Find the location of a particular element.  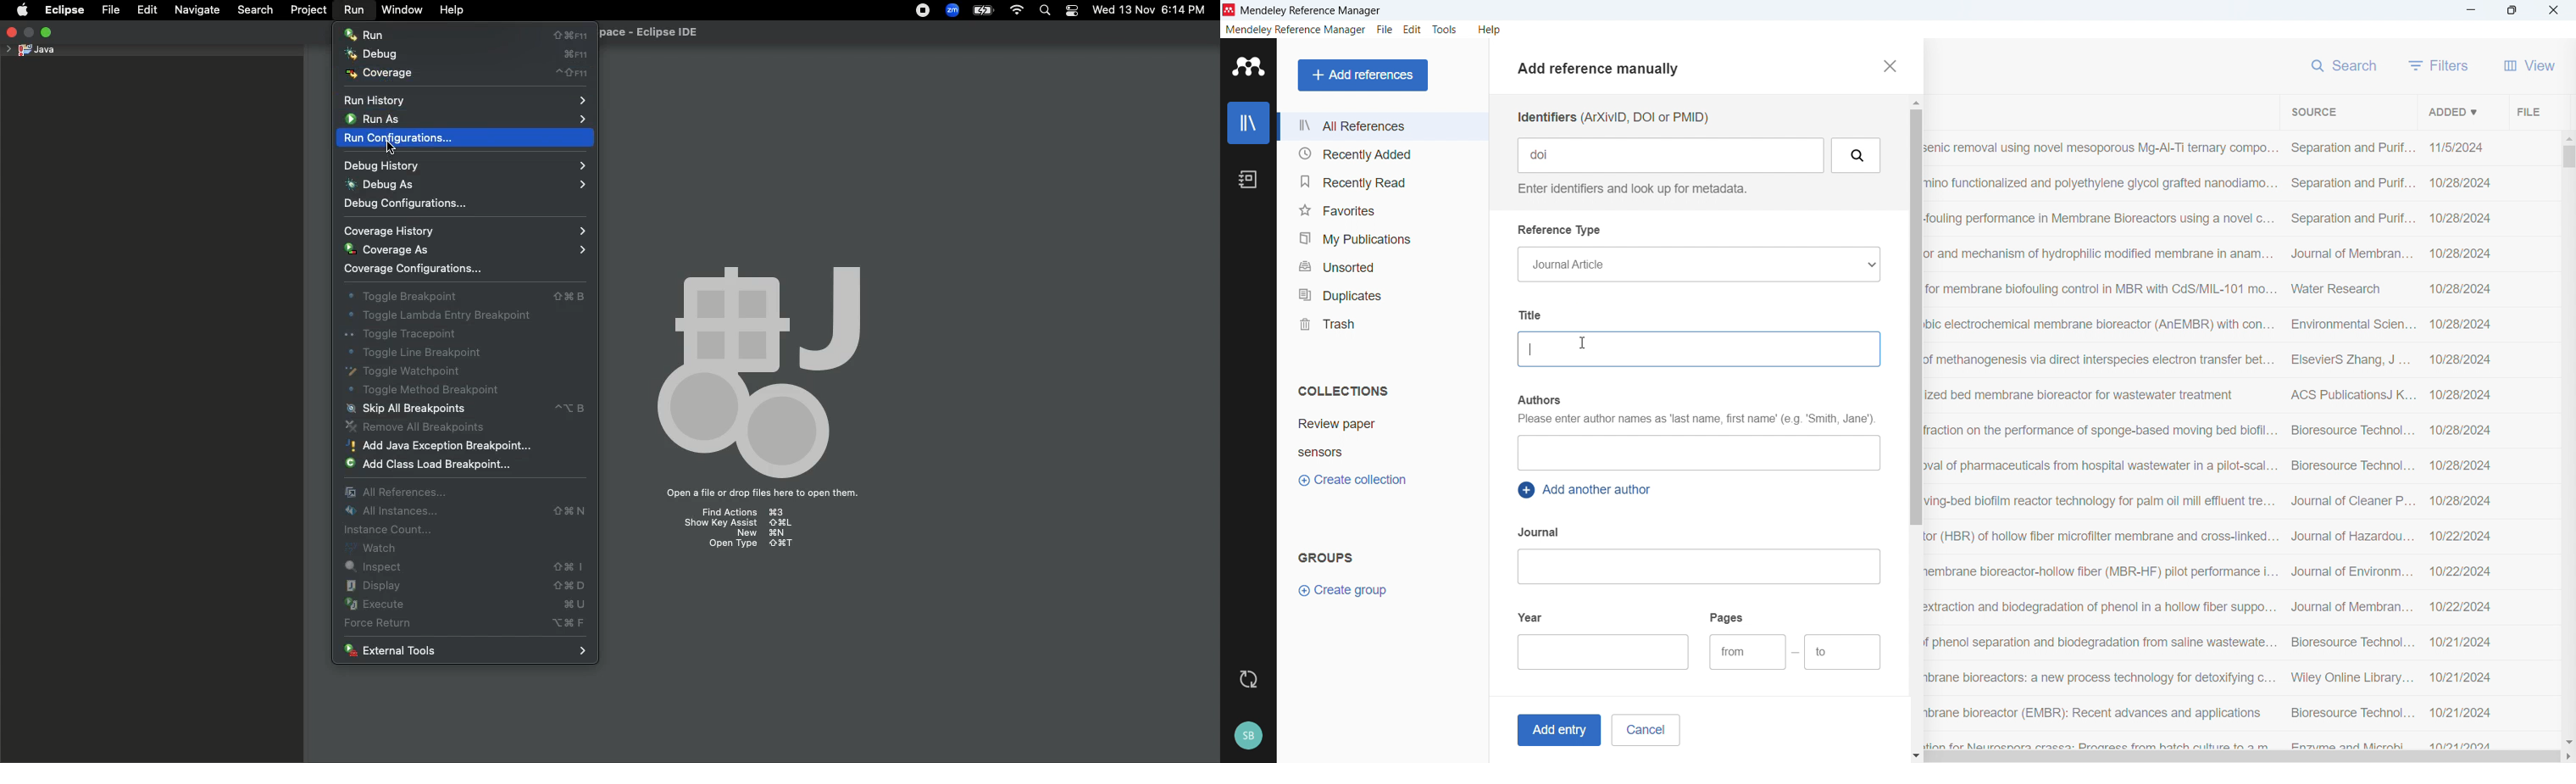

Collection 2  is located at coordinates (1384, 451).